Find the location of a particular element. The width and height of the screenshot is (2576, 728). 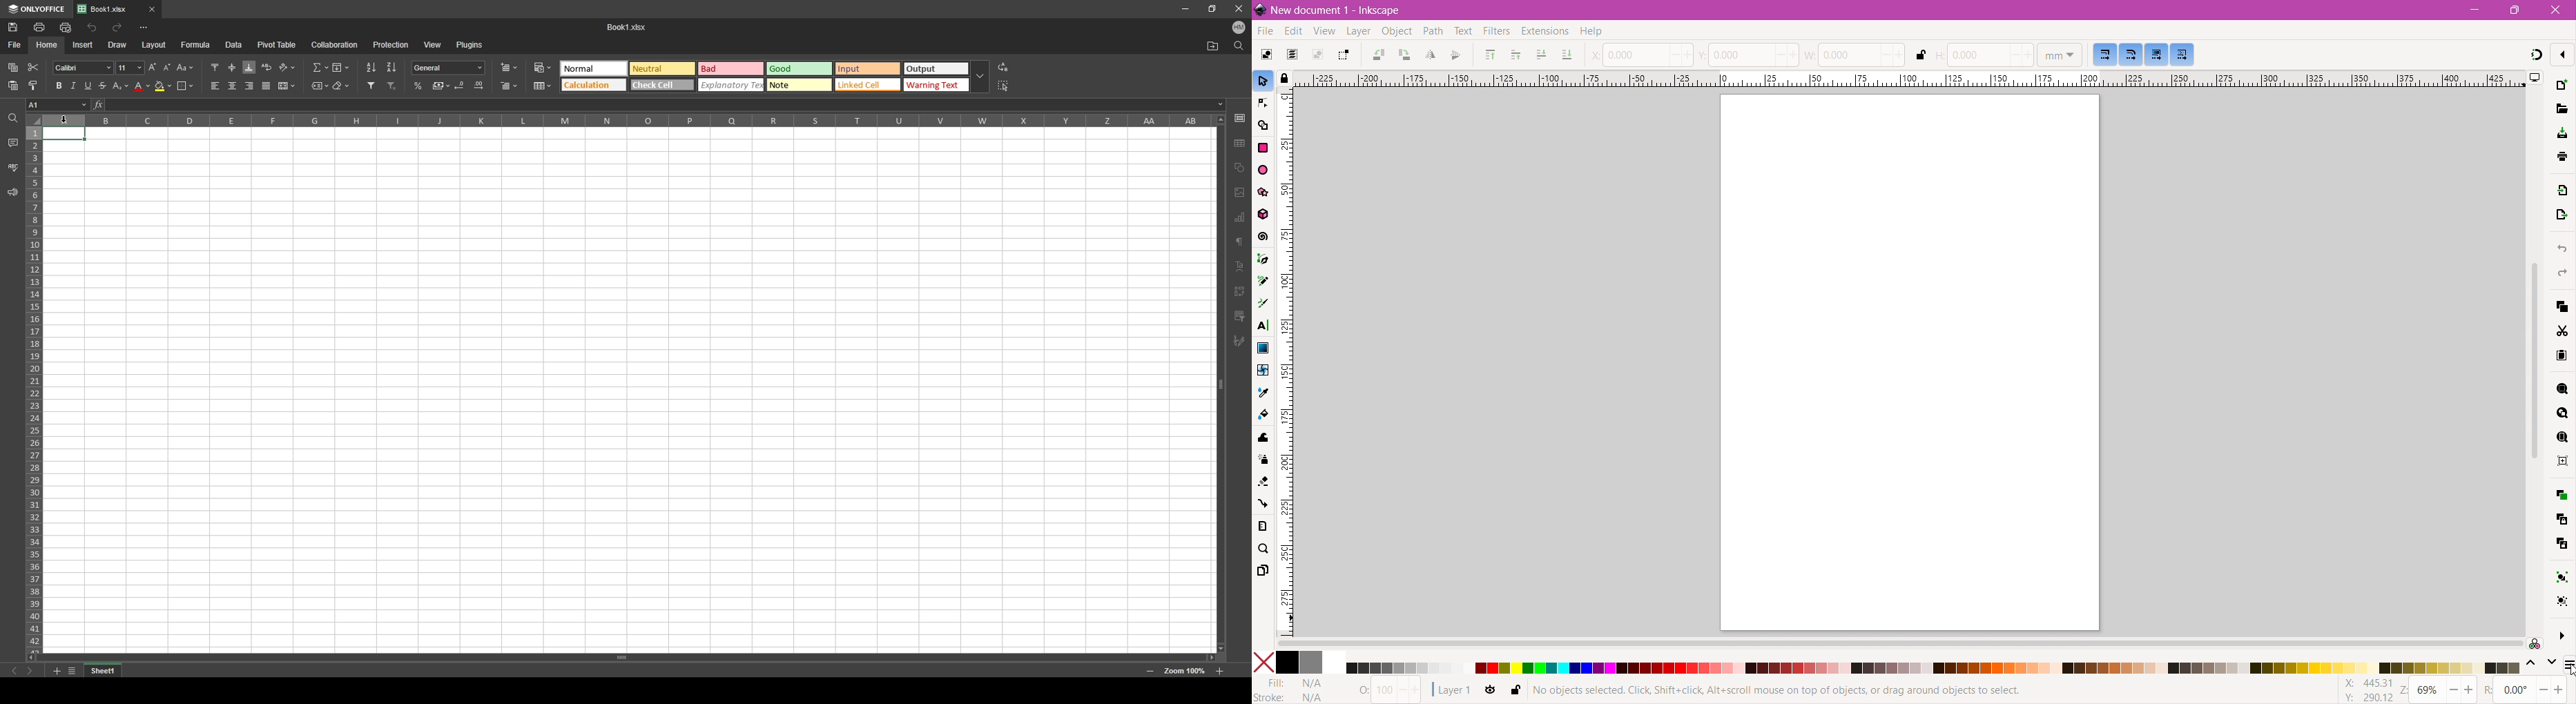

Zoom Drawing is located at coordinates (2563, 413).